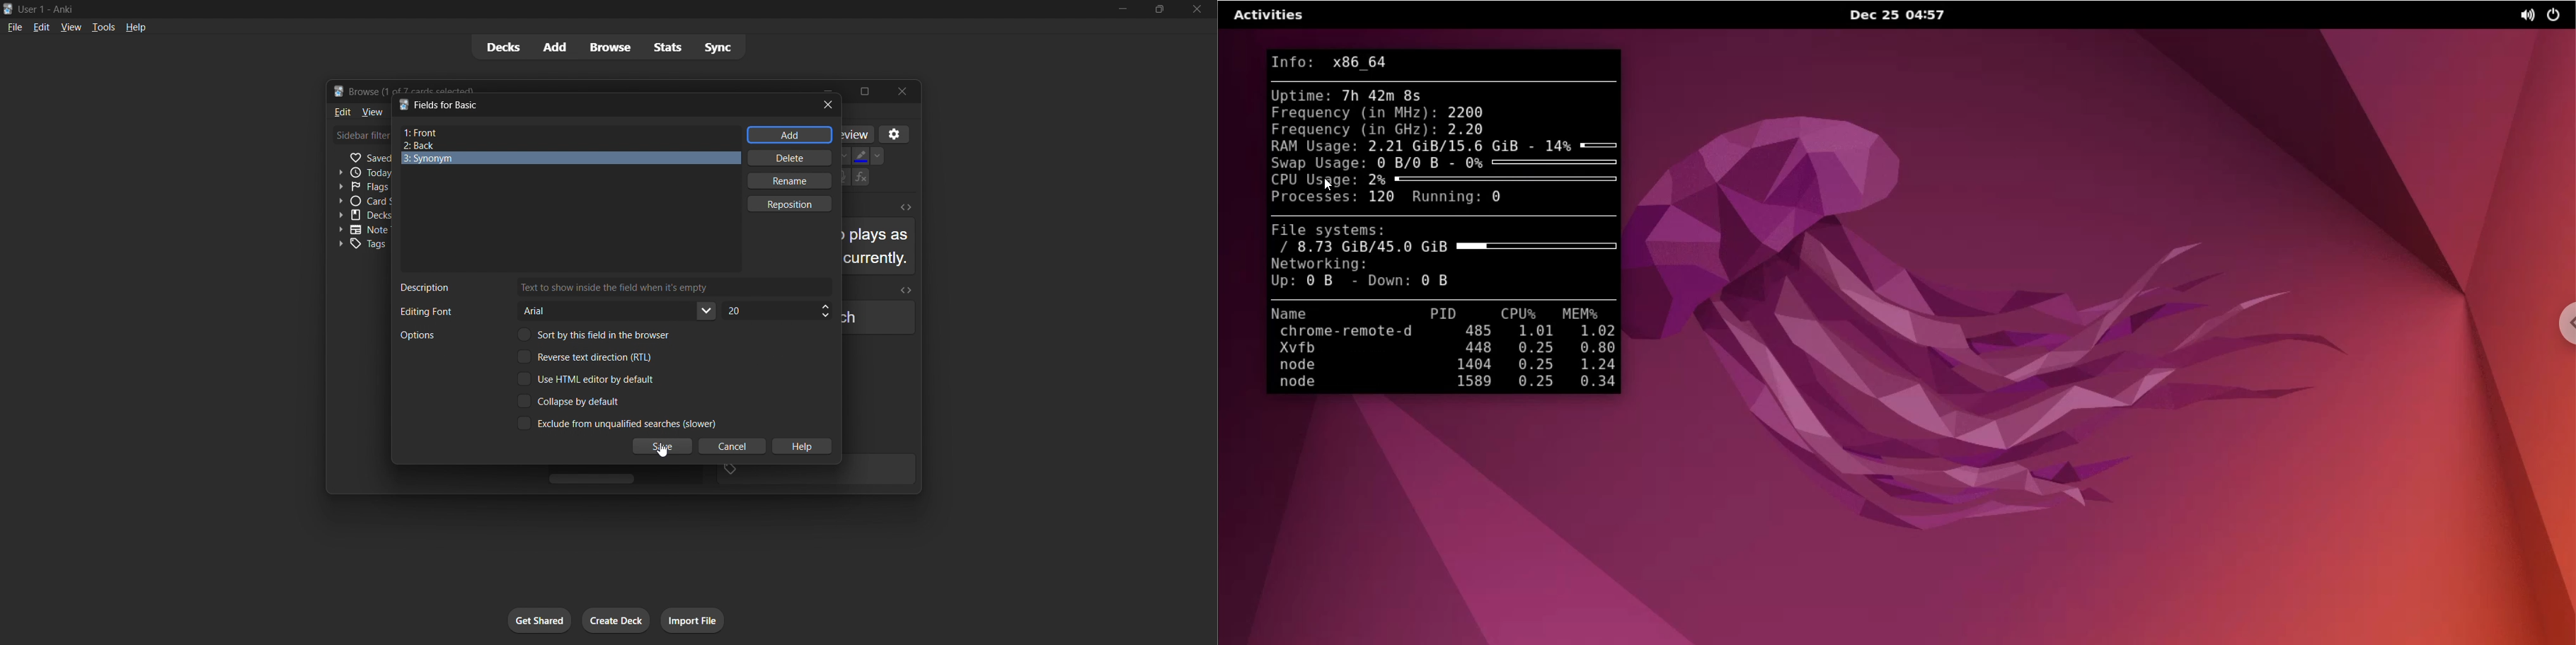 This screenshot has height=672, width=2576. I want to click on Maximize, so click(867, 90).